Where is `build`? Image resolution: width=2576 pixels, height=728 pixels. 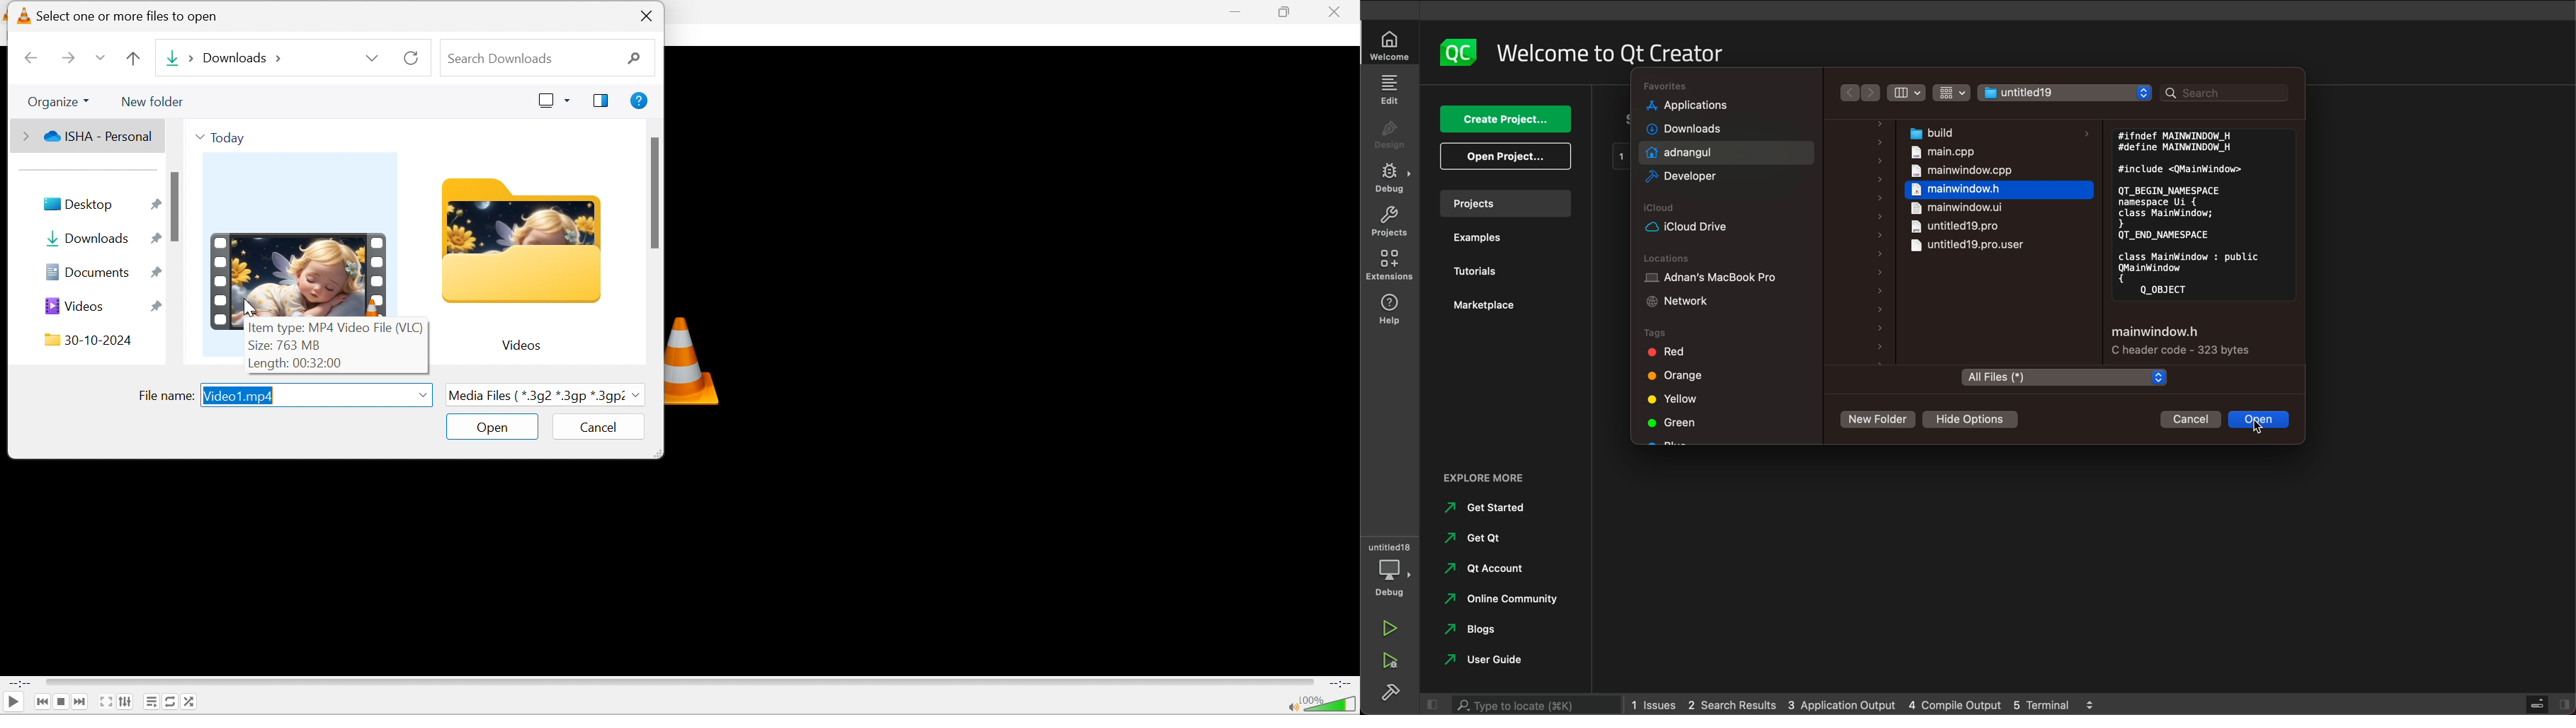 build is located at coordinates (1394, 694).